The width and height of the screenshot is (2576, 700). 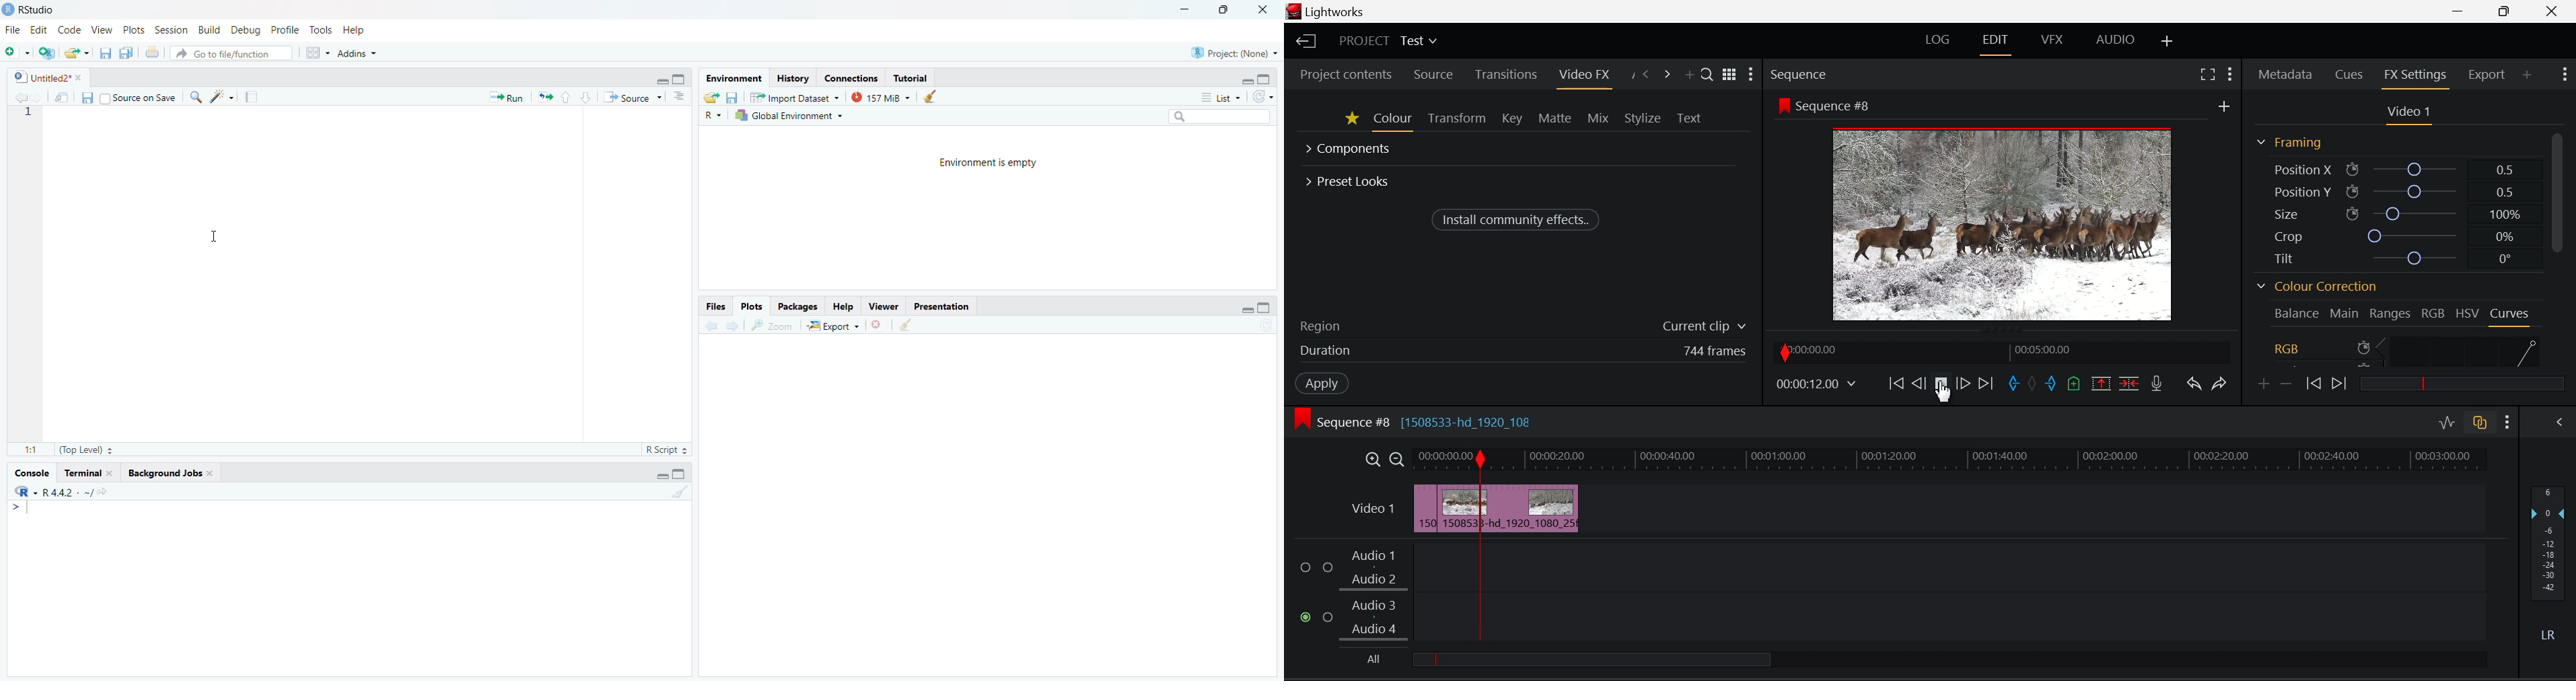 I want to click on EDIT Layout Open, so click(x=1997, y=41).